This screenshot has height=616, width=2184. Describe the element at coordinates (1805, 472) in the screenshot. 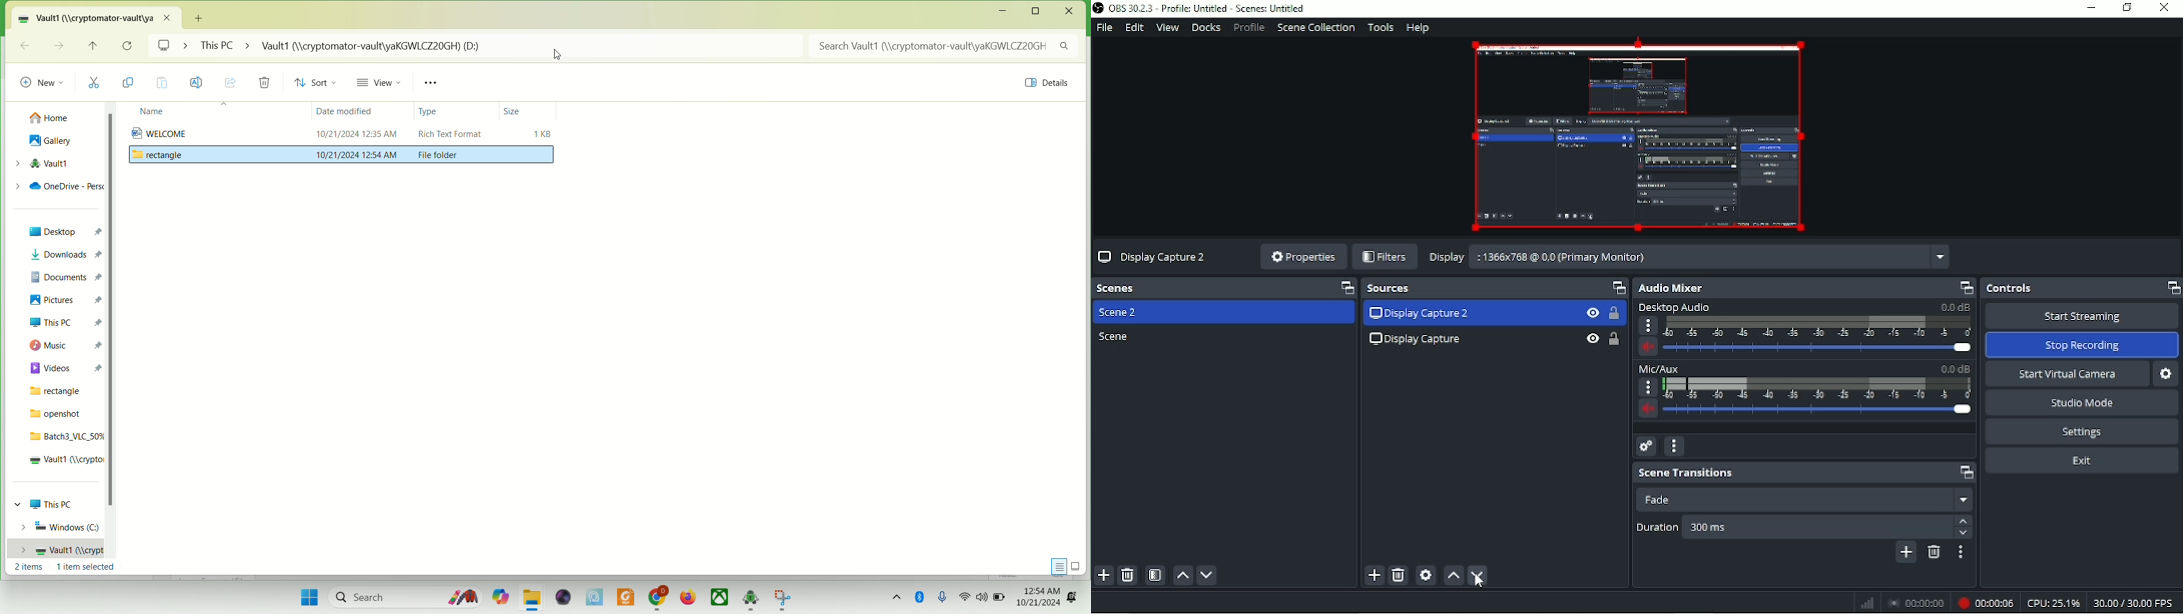

I see `Scene transitions` at that location.